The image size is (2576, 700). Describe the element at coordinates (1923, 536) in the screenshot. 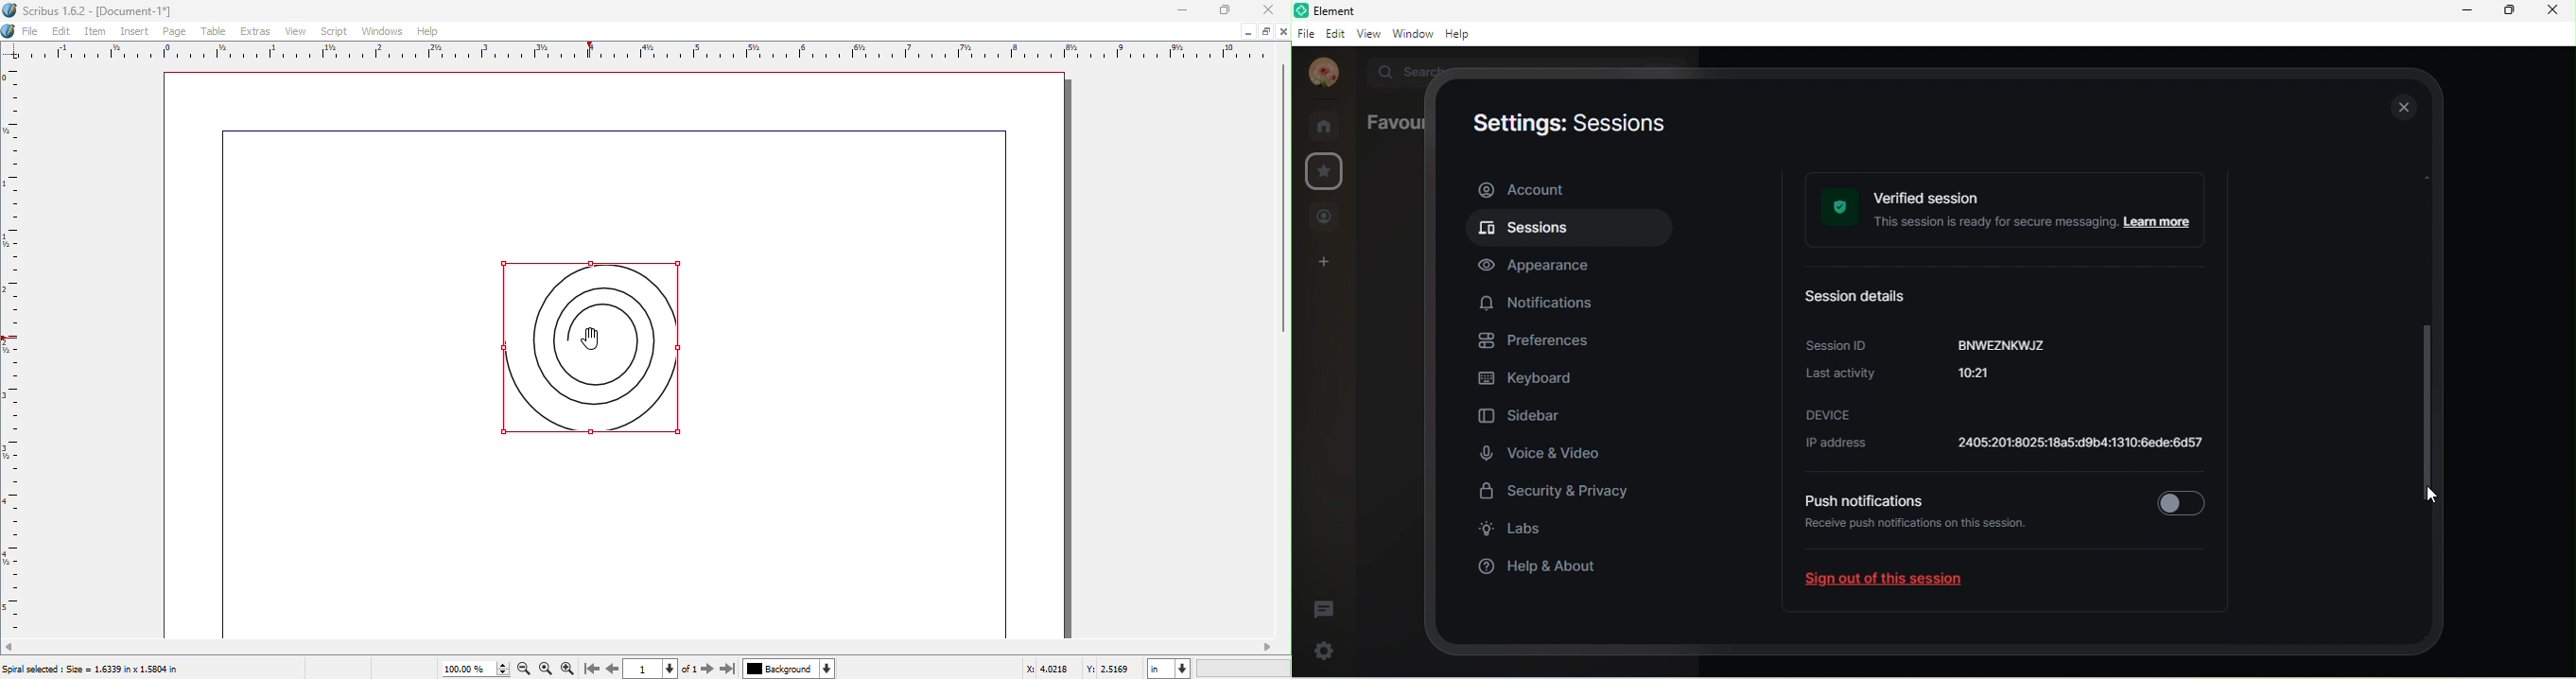

I see `receive push notifications on this session` at that location.